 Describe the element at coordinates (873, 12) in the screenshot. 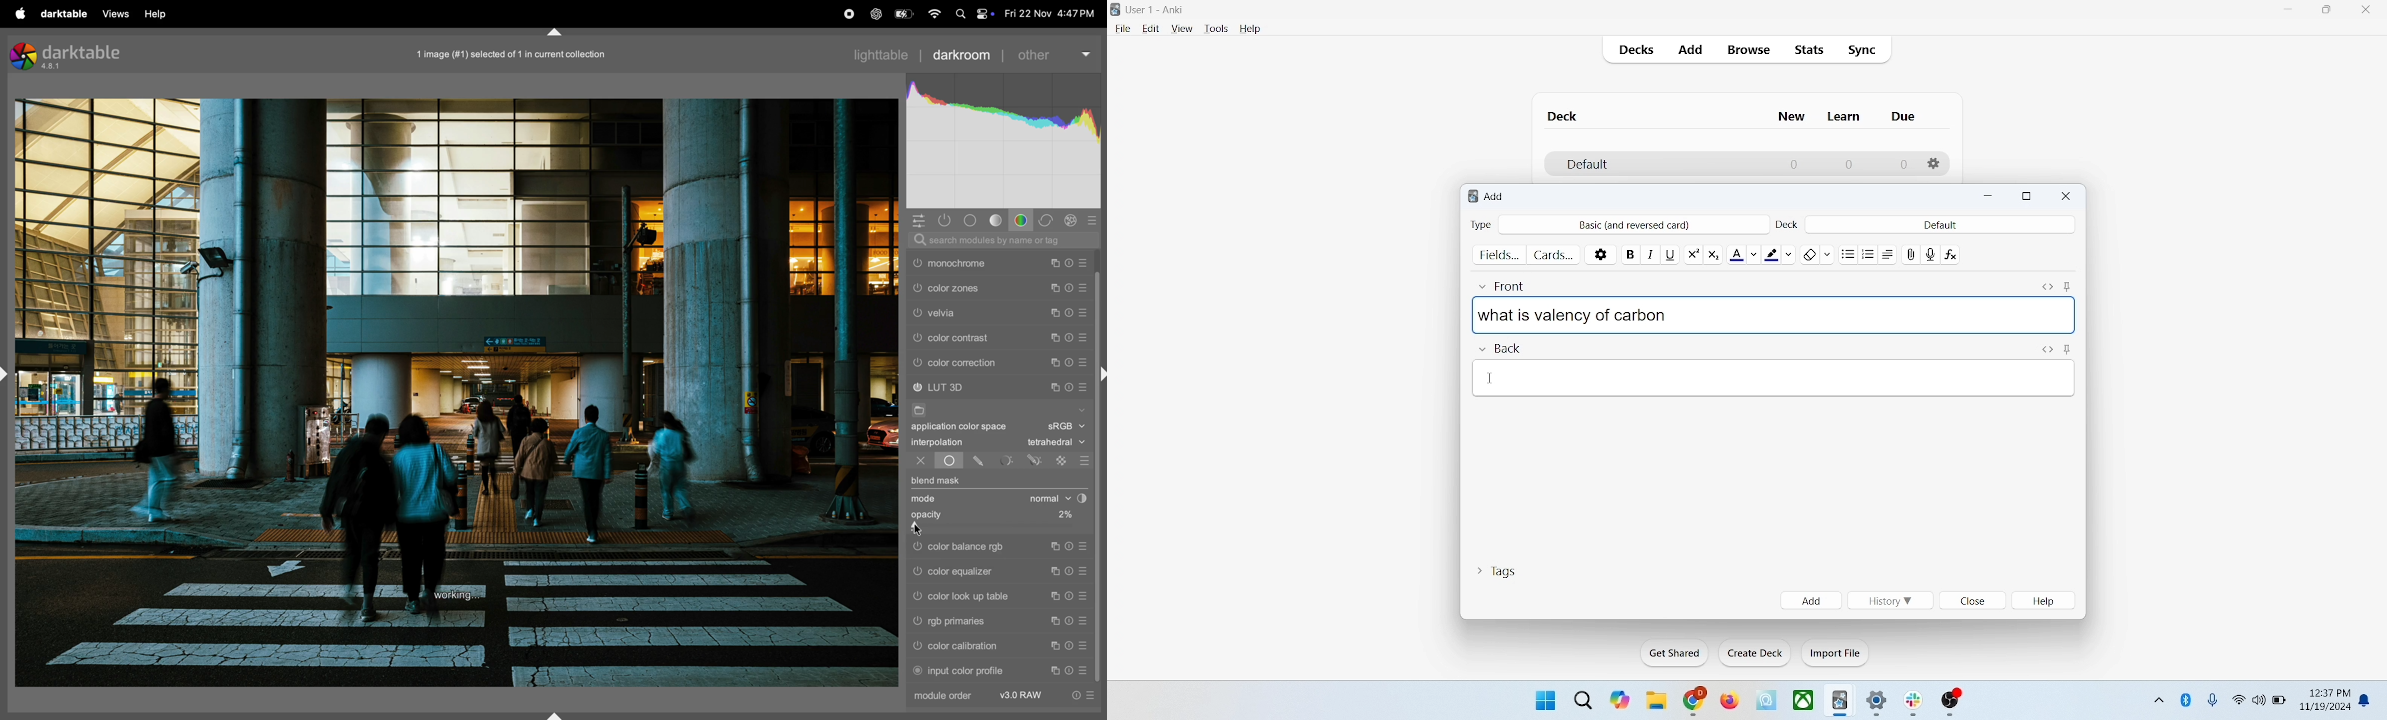

I see `chatgpt` at that location.